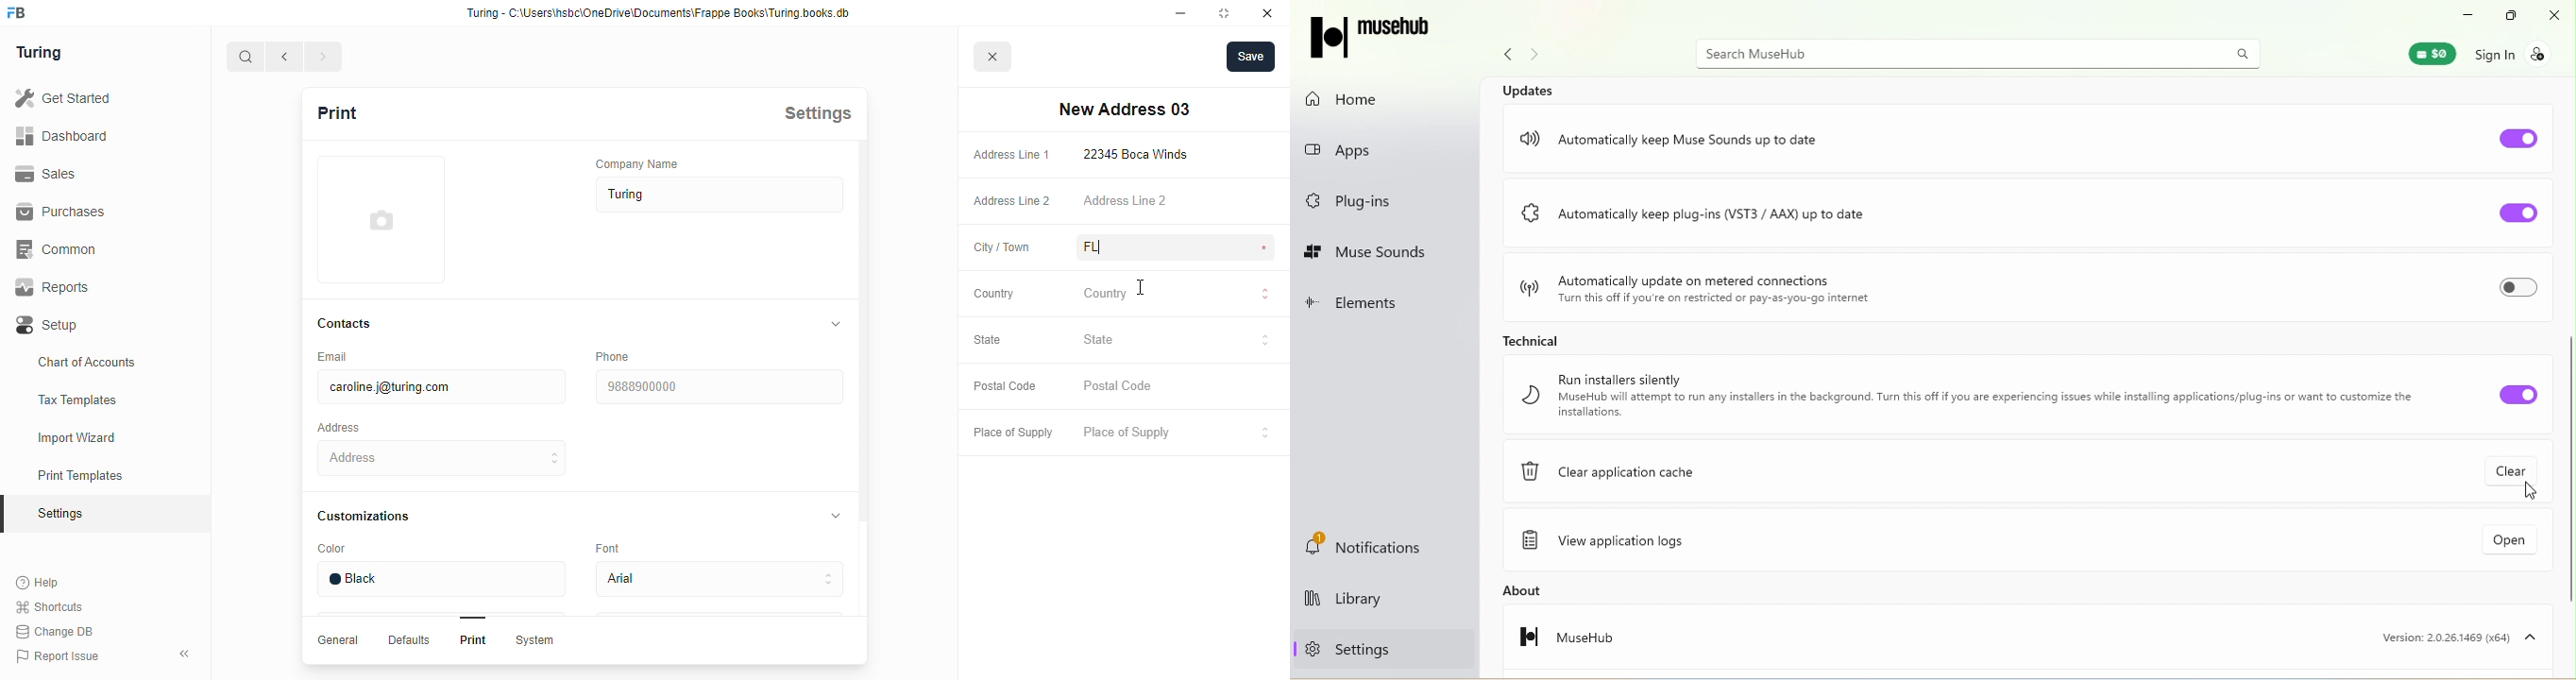  Describe the element at coordinates (473, 639) in the screenshot. I see `Print` at that location.